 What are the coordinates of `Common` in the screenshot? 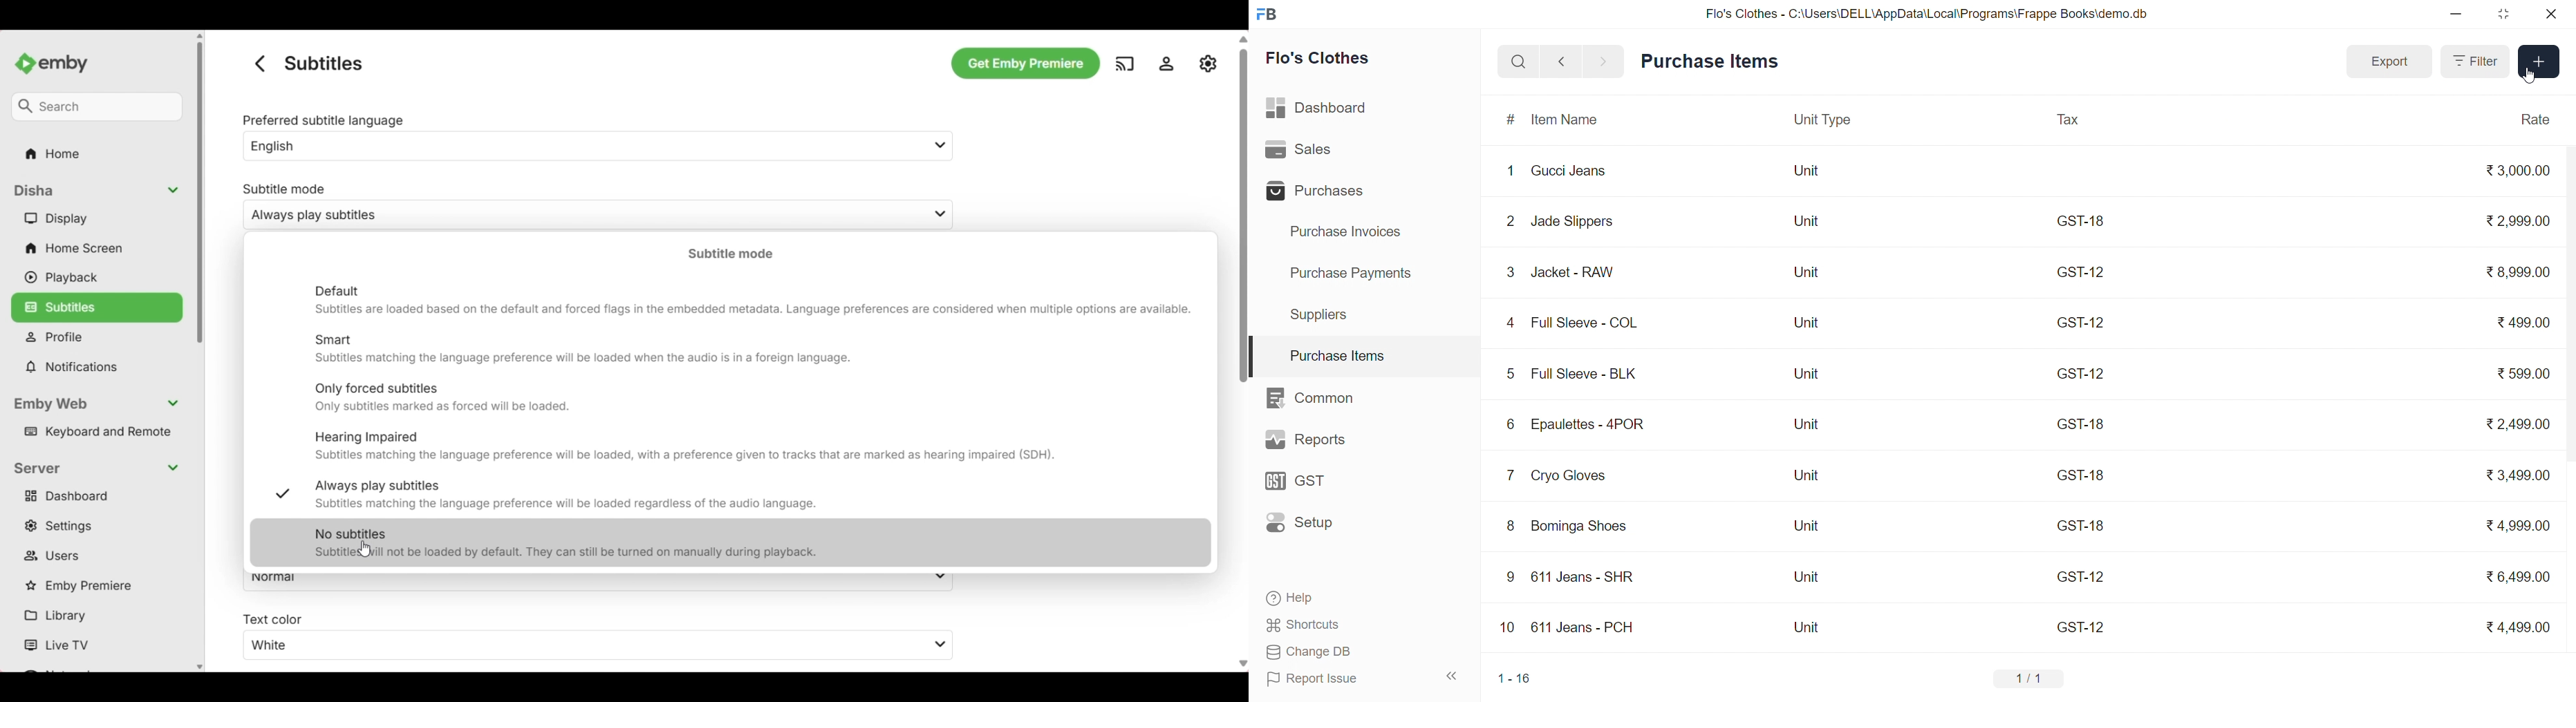 It's located at (1318, 397).